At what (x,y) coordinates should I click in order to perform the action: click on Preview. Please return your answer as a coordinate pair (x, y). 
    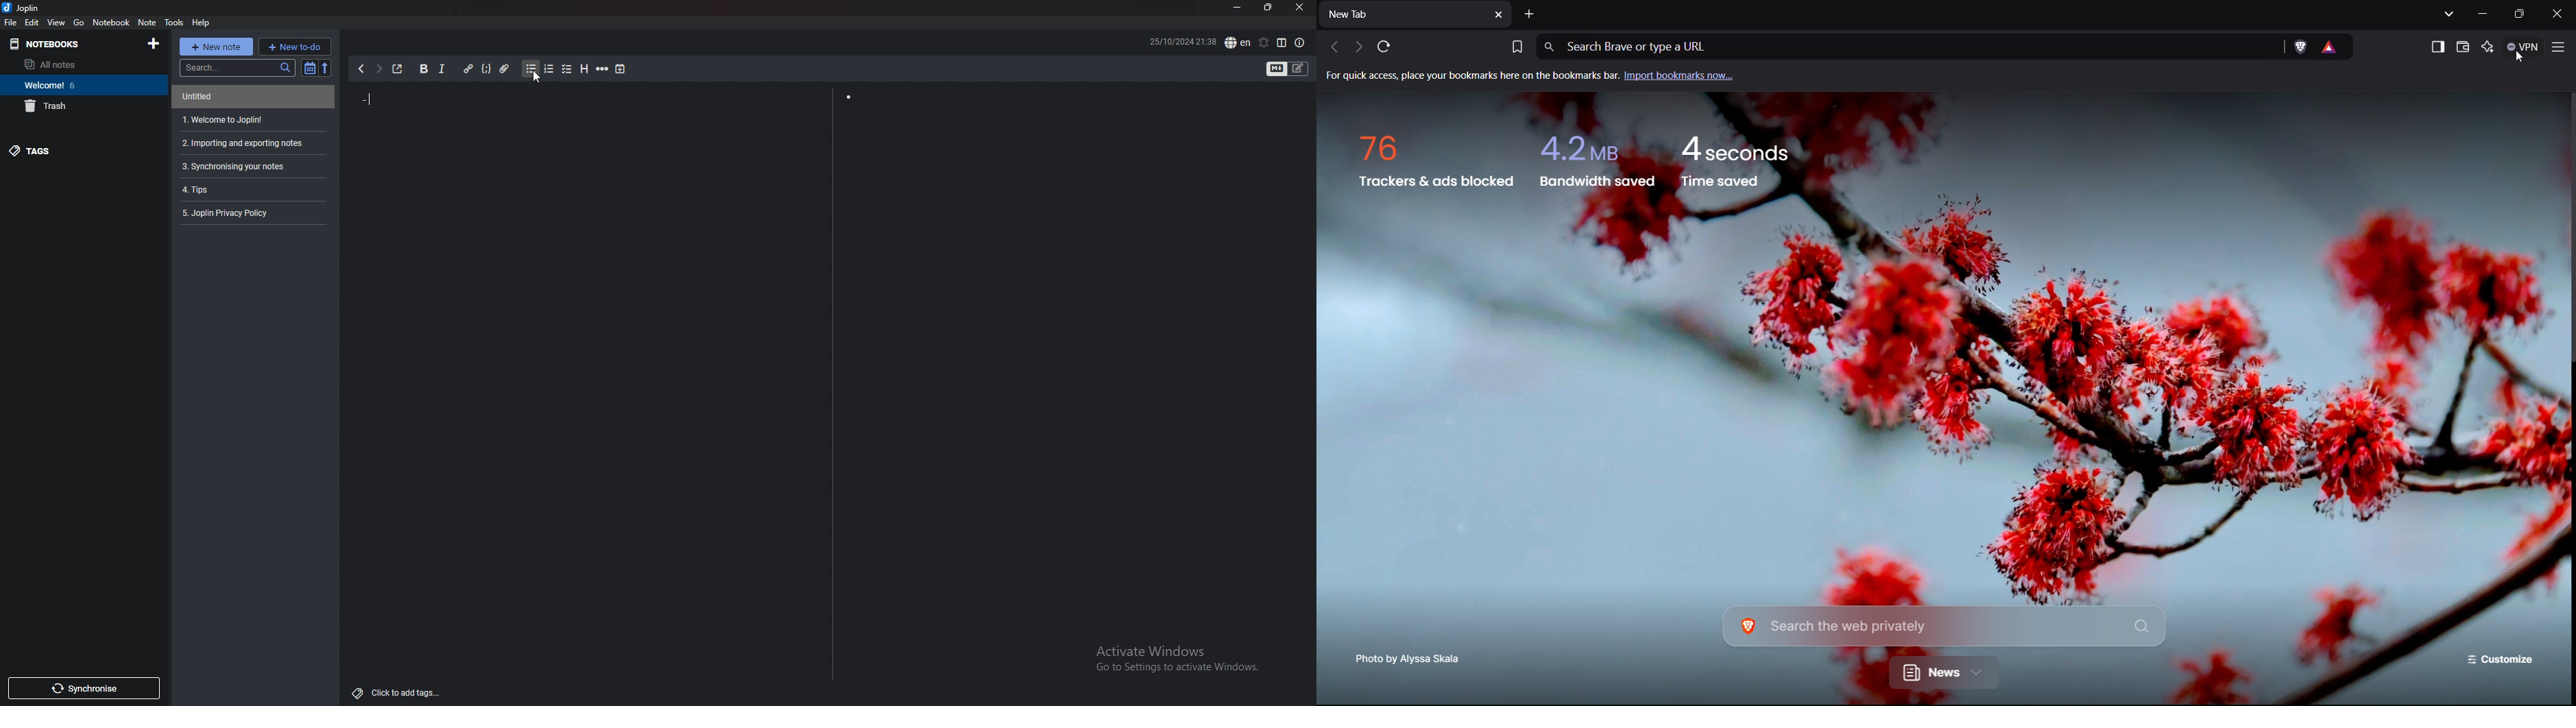
    Looking at the image, I should click on (1070, 214).